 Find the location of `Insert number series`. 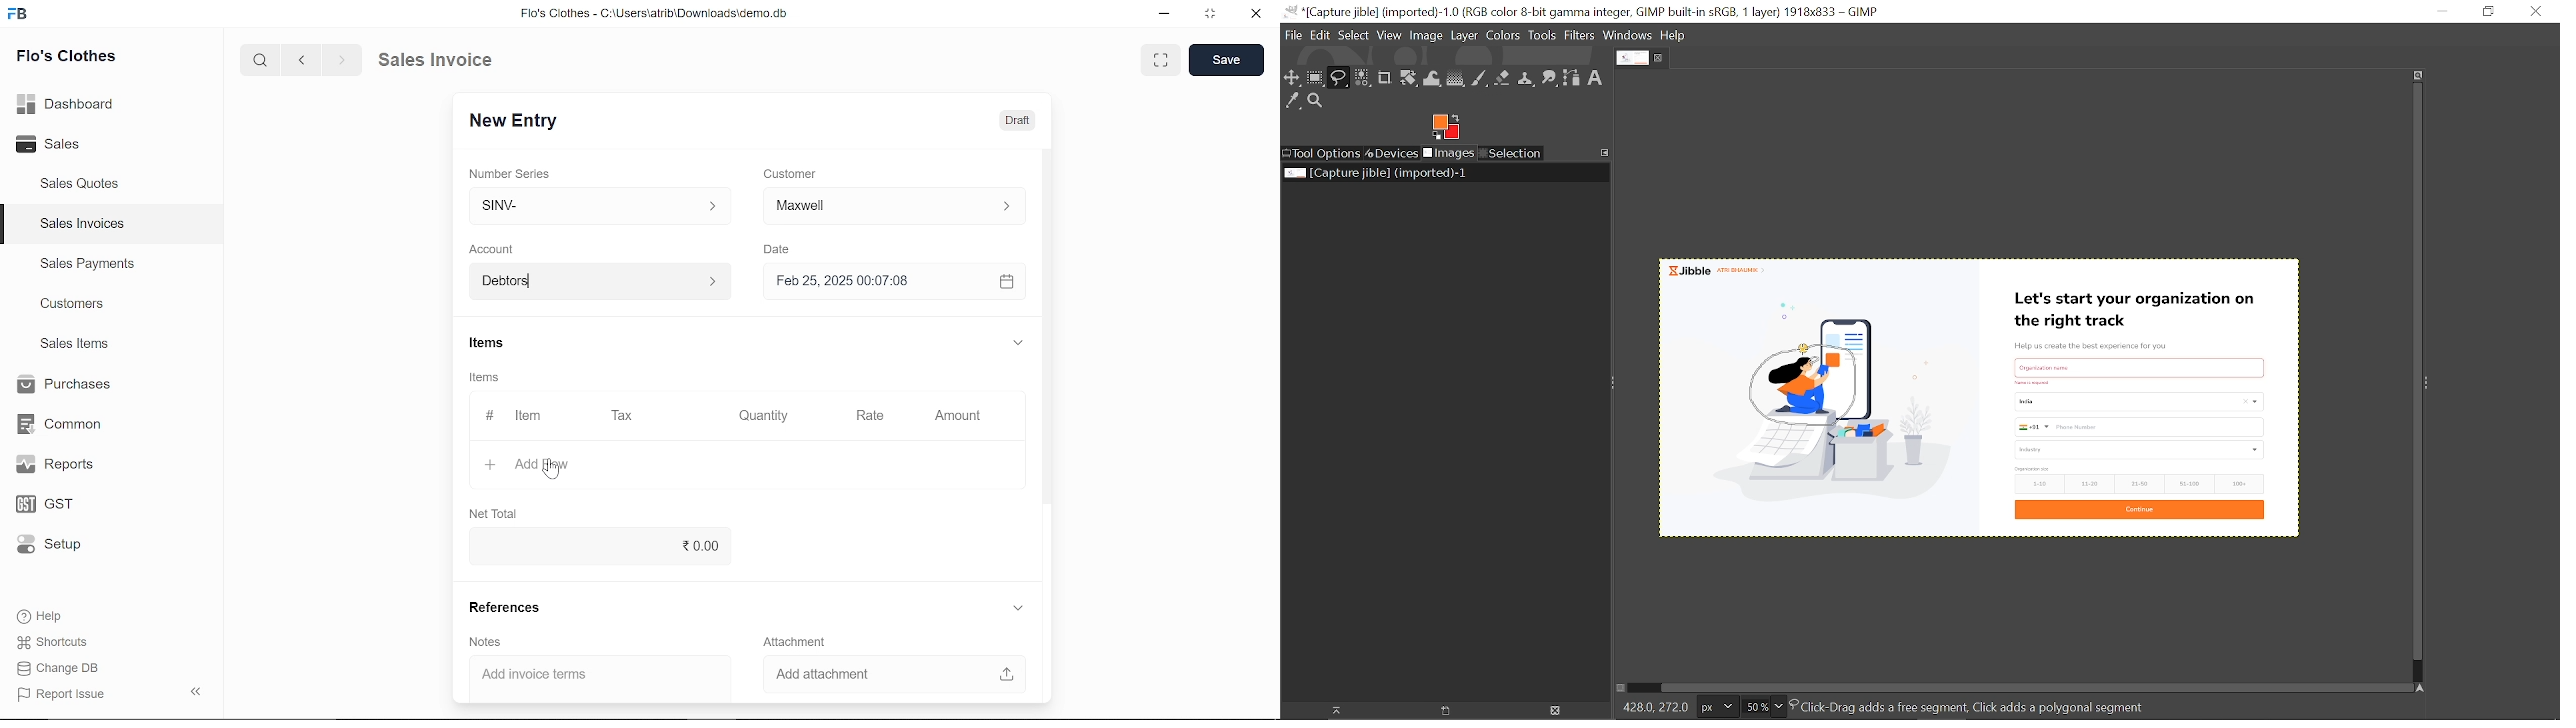

Insert number series is located at coordinates (601, 203).